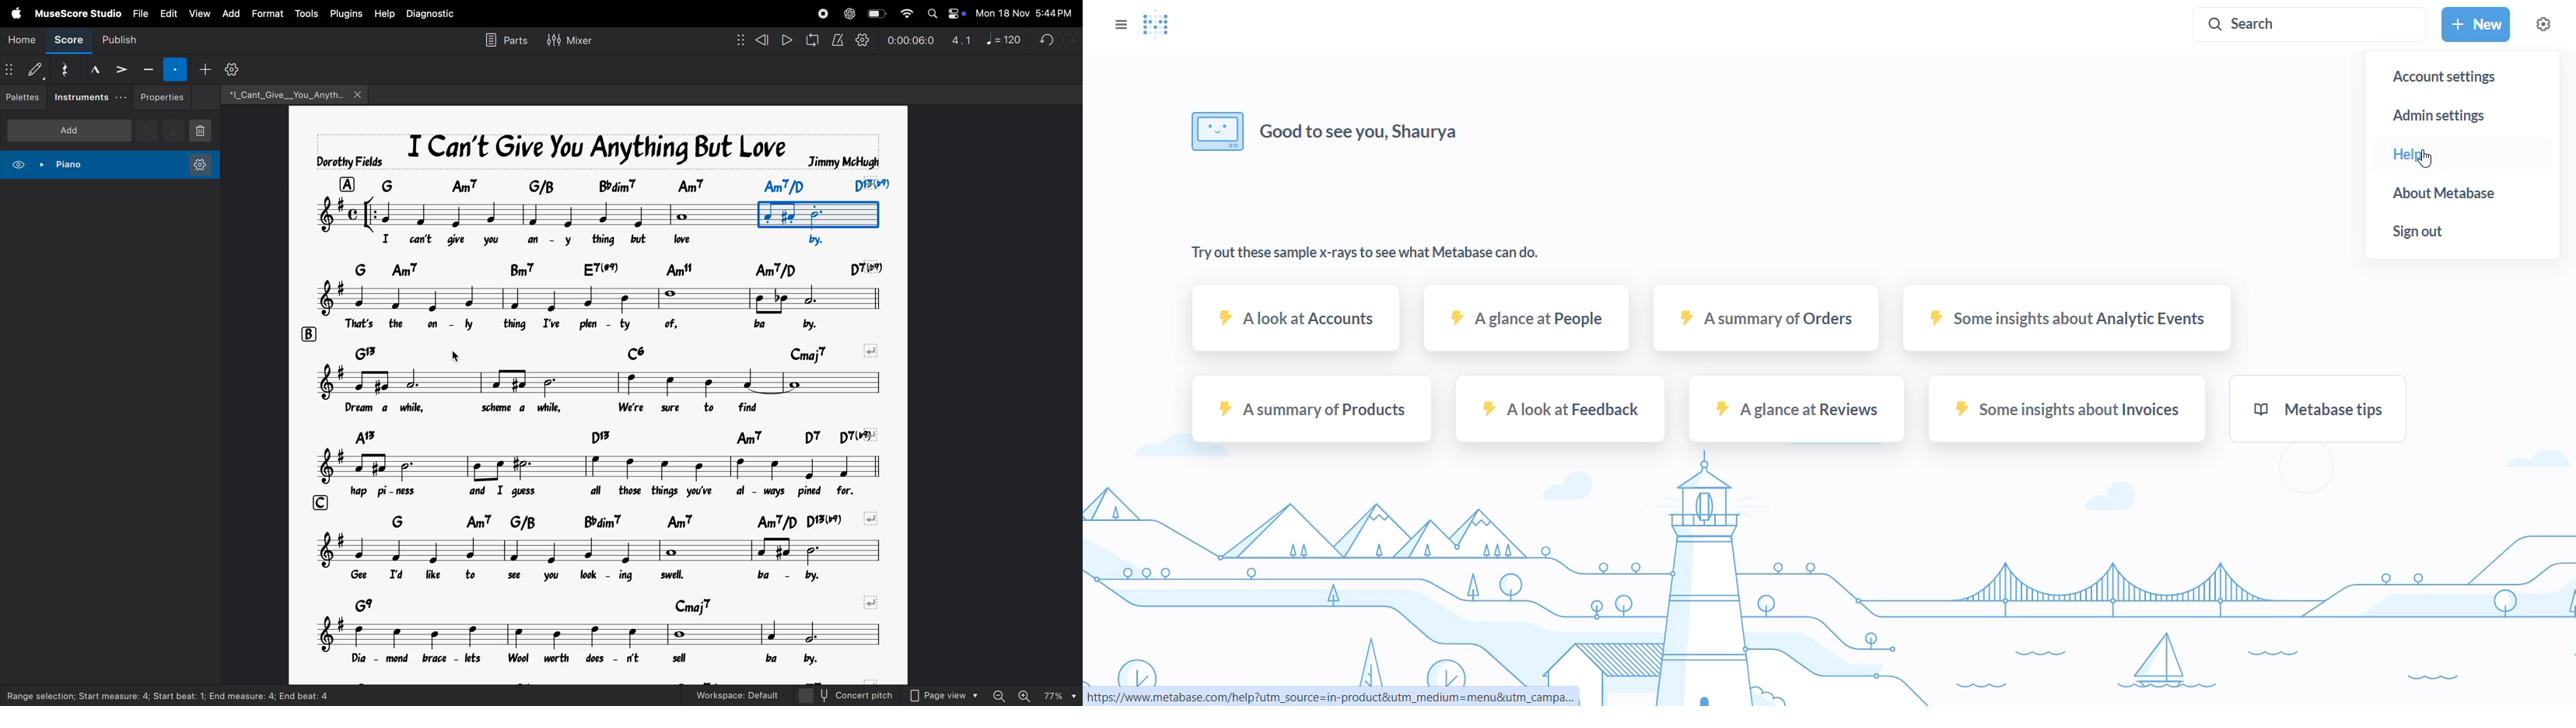  Describe the element at coordinates (1332, 697) in the screenshot. I see `https://www.metabase.com/help?utm_source=in-product&utm_medium=menu&utm_campa... ,` at that location.